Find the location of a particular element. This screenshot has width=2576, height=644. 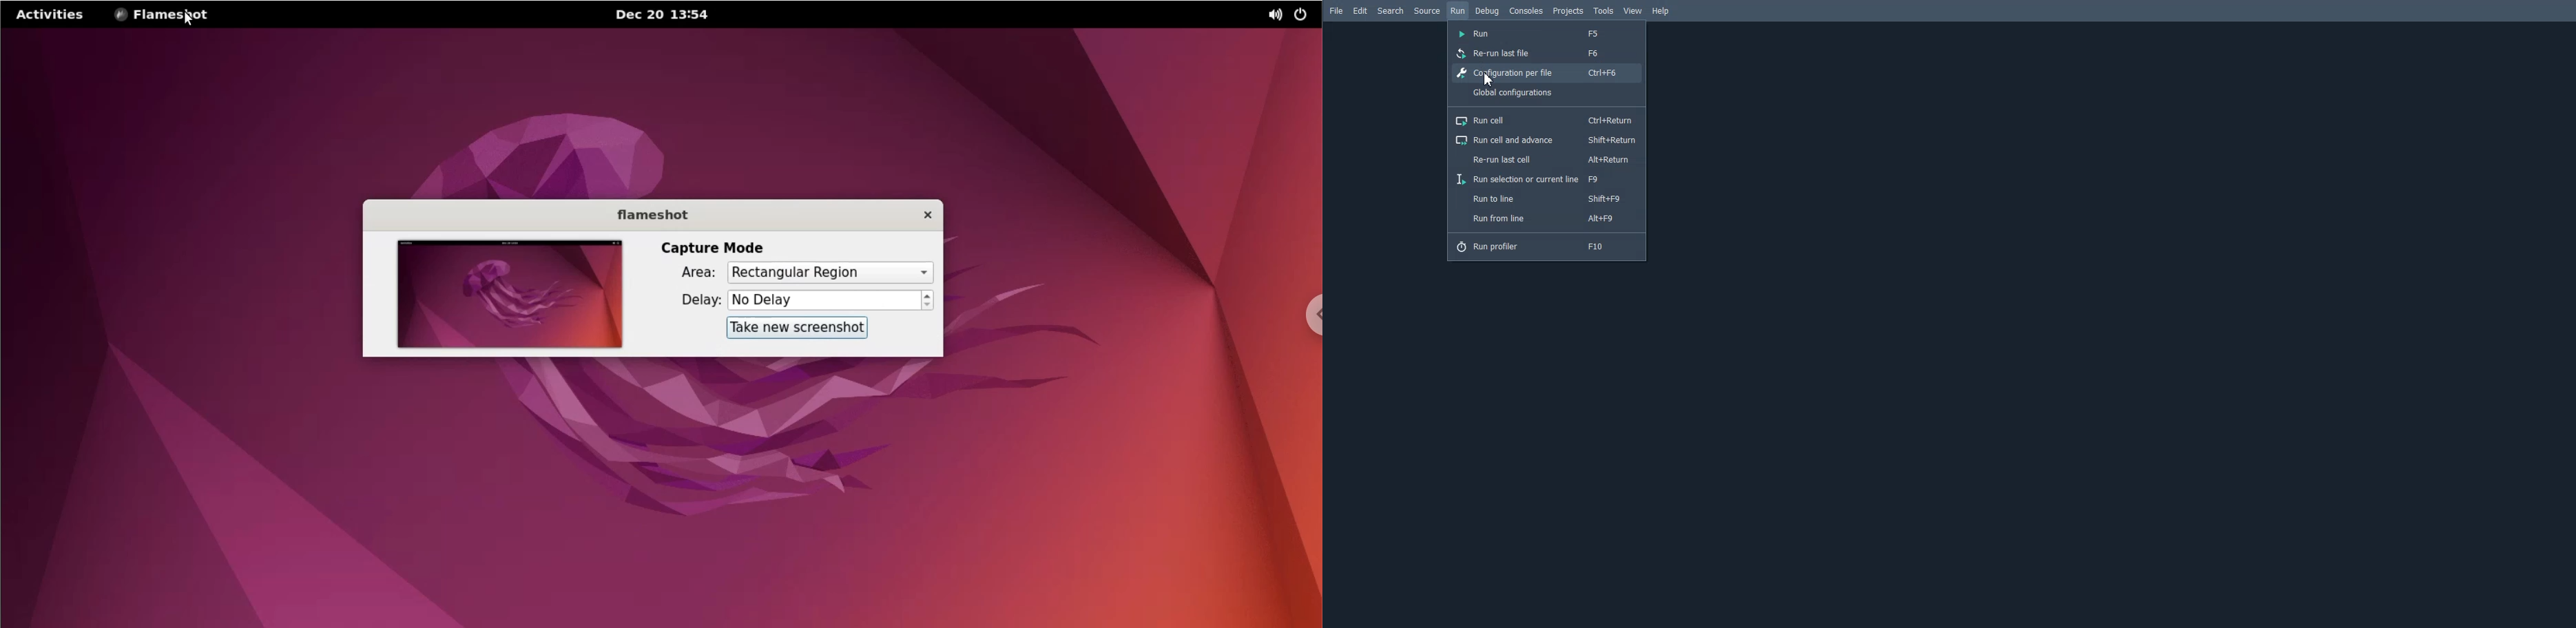

Re-run last cell is located at coordinates (1546, 159).